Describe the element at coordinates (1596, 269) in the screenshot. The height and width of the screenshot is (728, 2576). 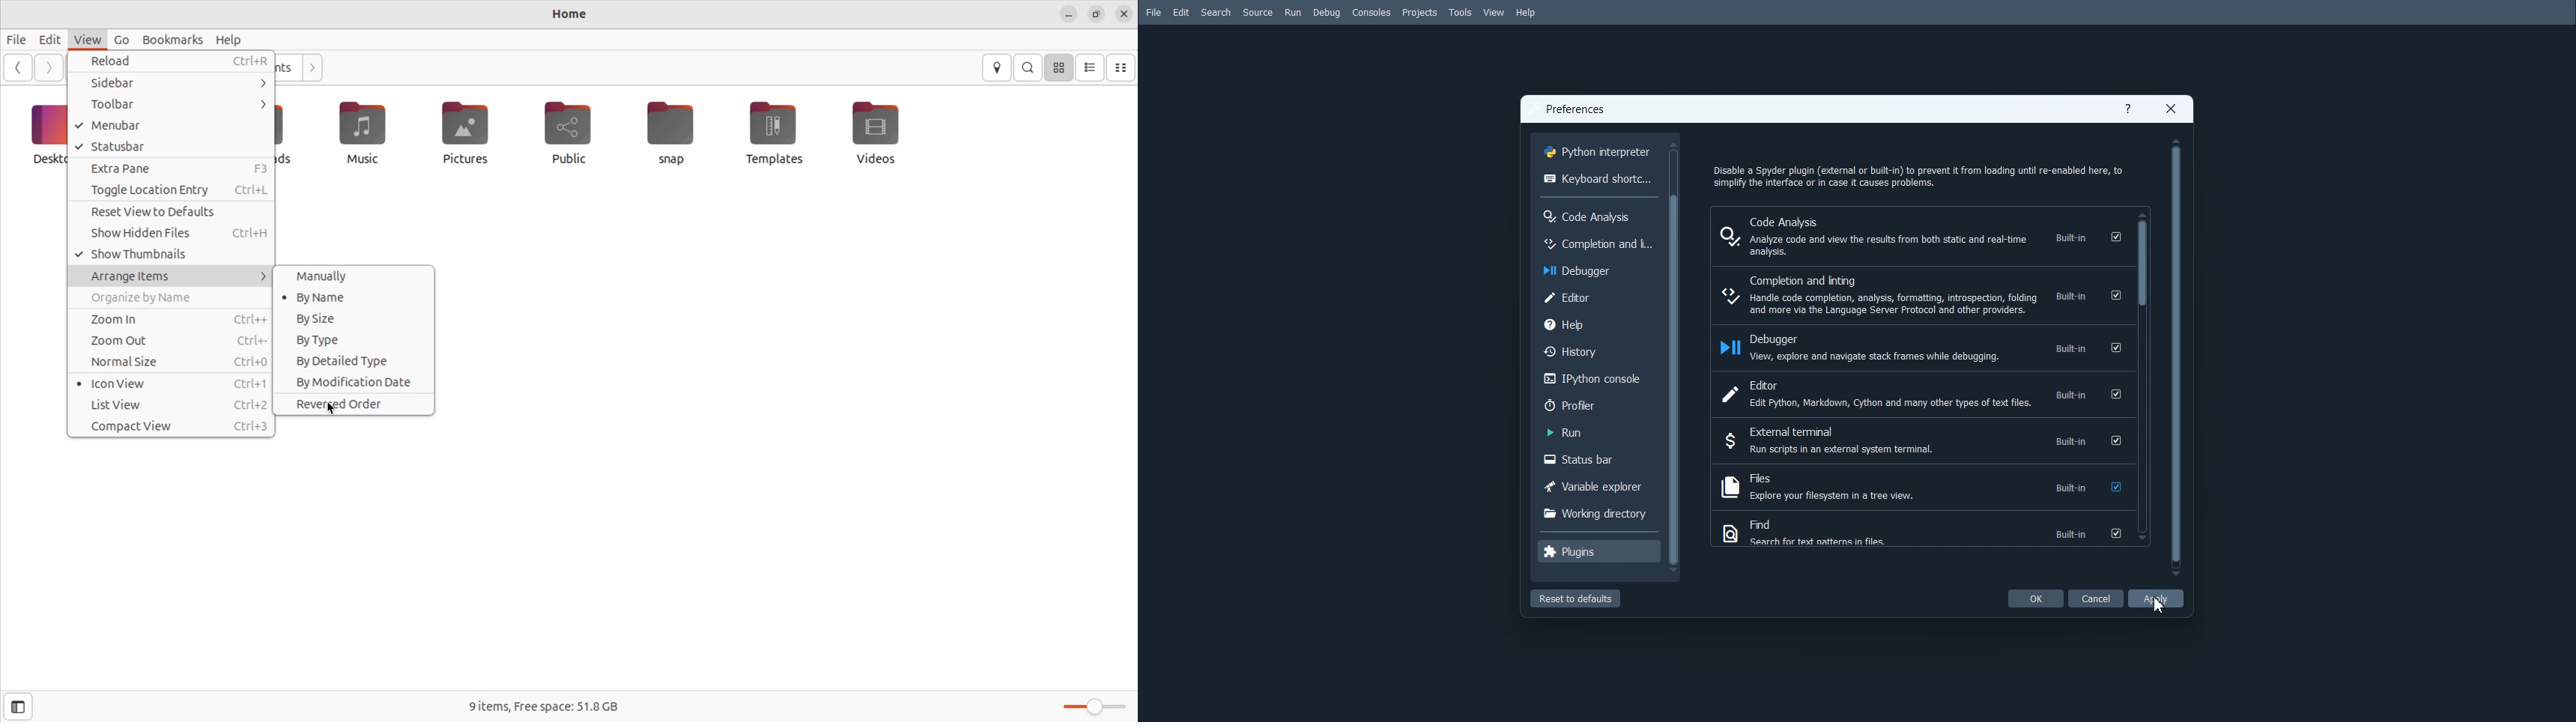
I see `Debugger` at that location.